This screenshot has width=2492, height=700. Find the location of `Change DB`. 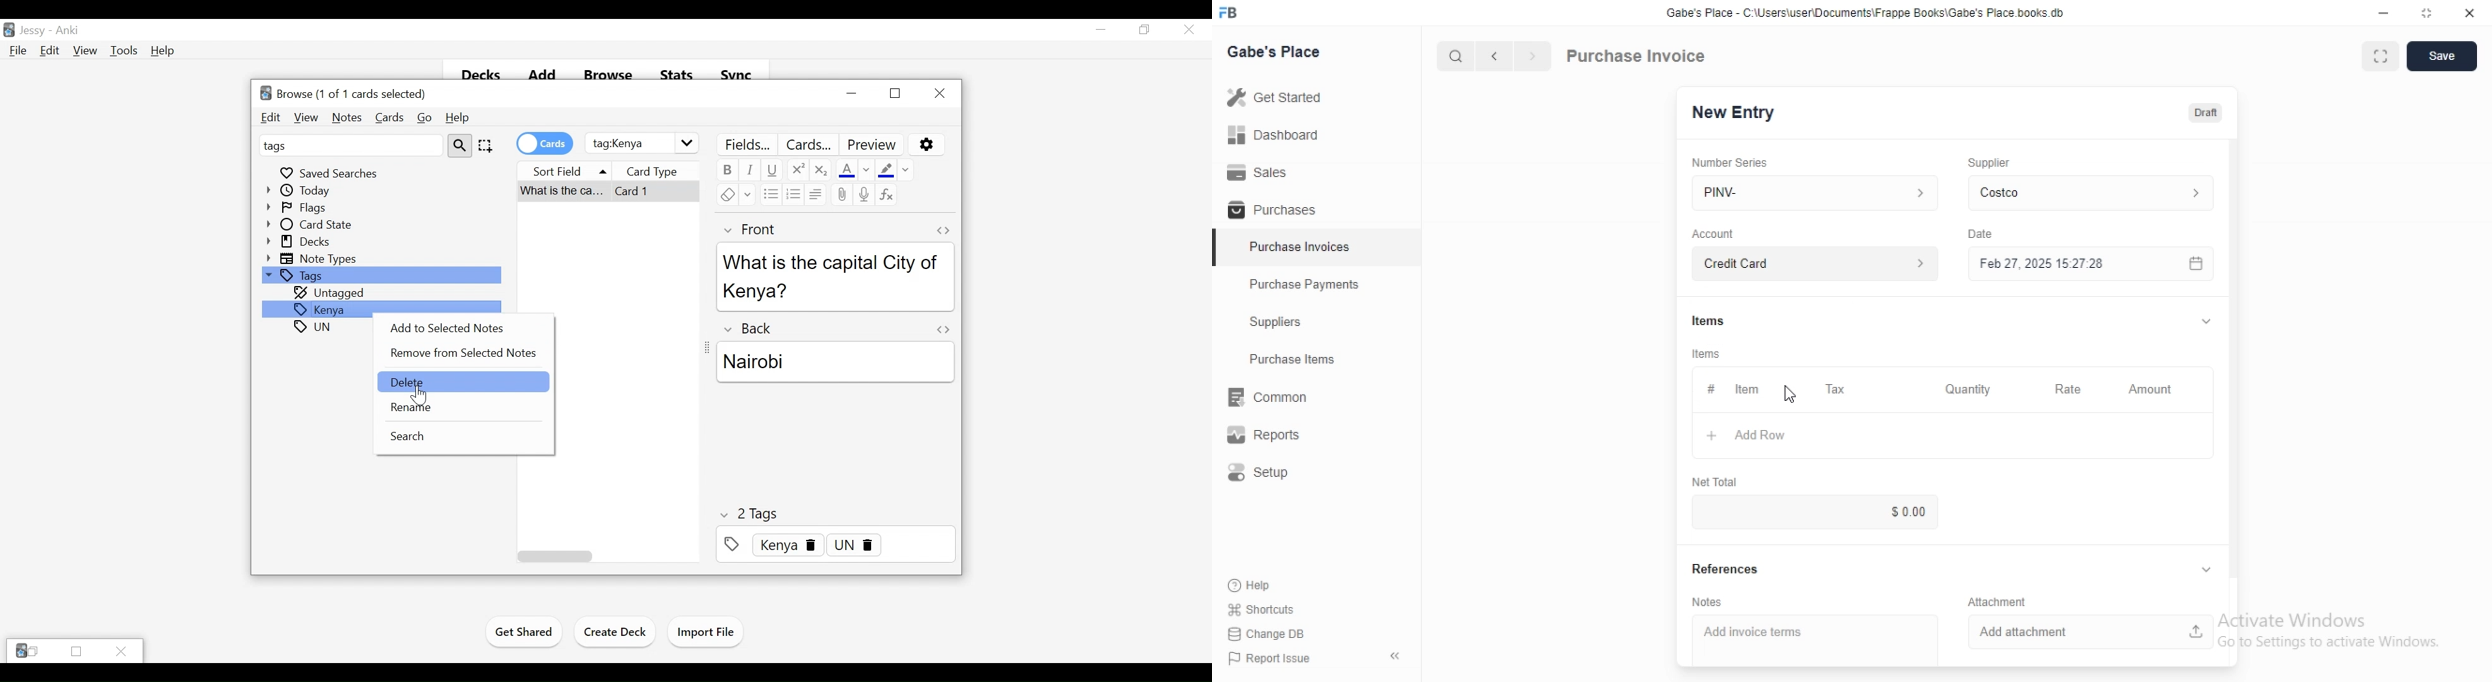

Change DB is located at coordinates (1266, 634).